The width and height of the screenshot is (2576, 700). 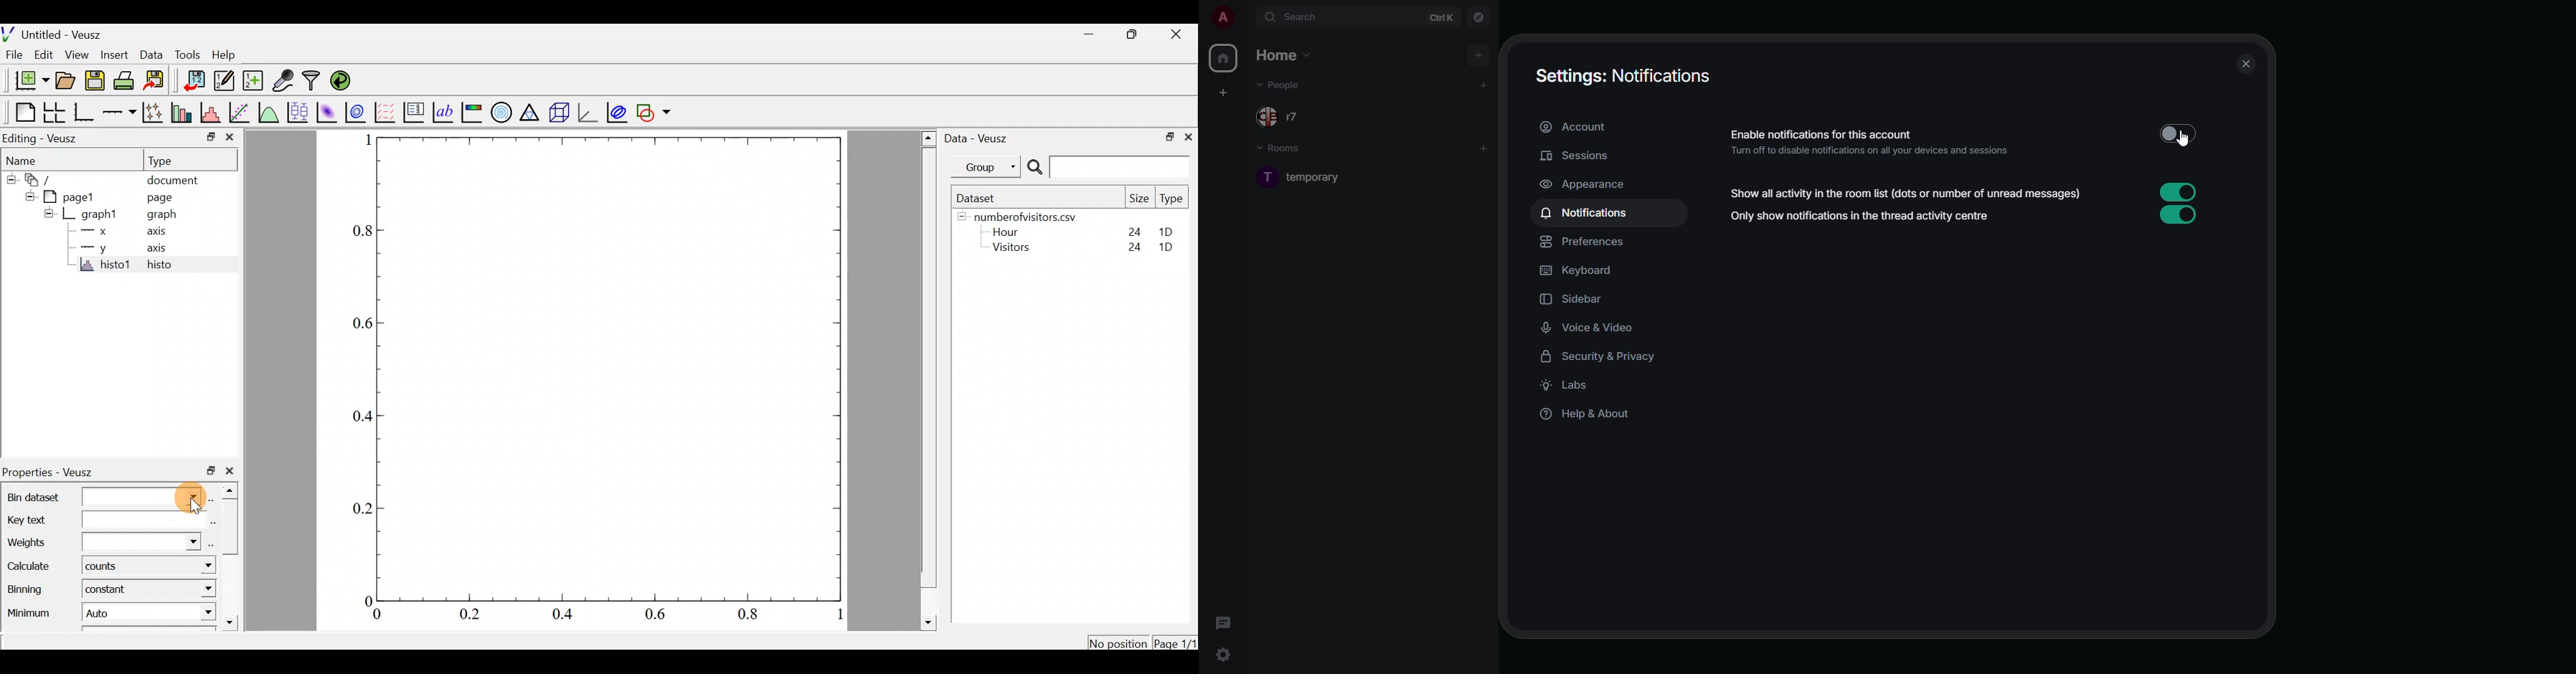 What do you see at coordinates (45, 55) in the screenshot?
I see `Edit` at bounding box center [45, 55].